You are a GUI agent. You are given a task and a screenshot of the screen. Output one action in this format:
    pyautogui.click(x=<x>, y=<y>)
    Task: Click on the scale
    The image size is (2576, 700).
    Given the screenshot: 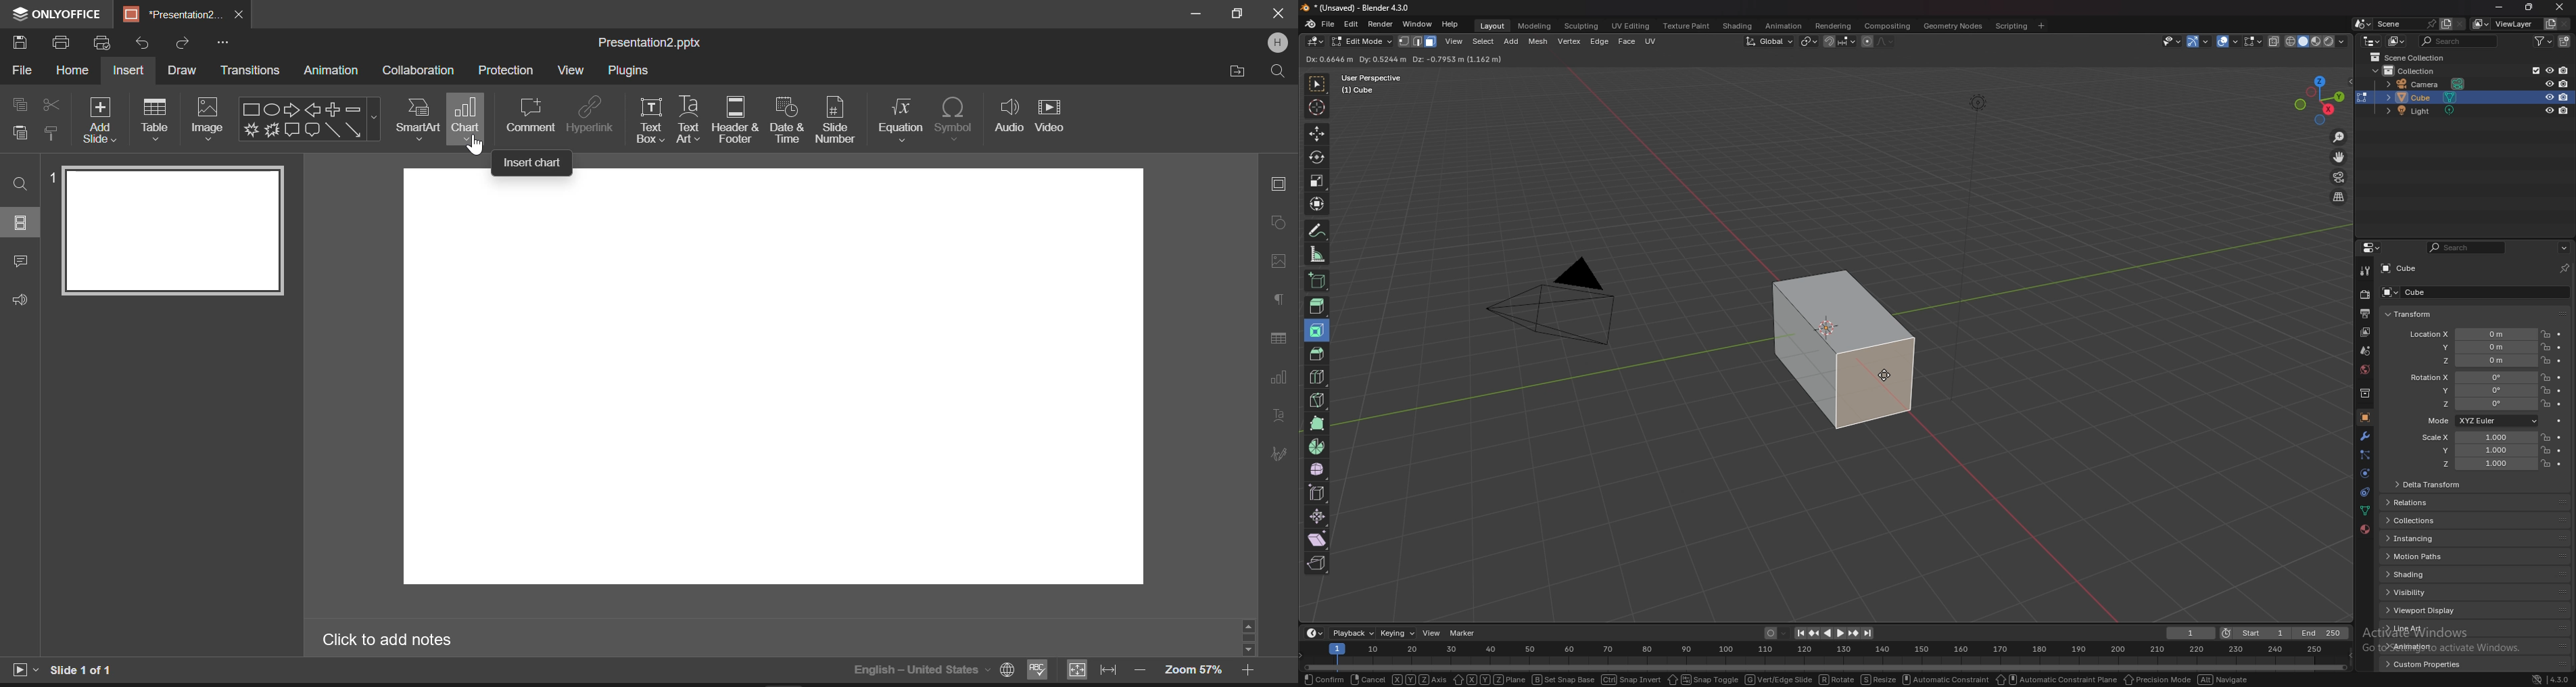 What is the action you would take?
    pyautogui.click(x=1317, y=180)
    